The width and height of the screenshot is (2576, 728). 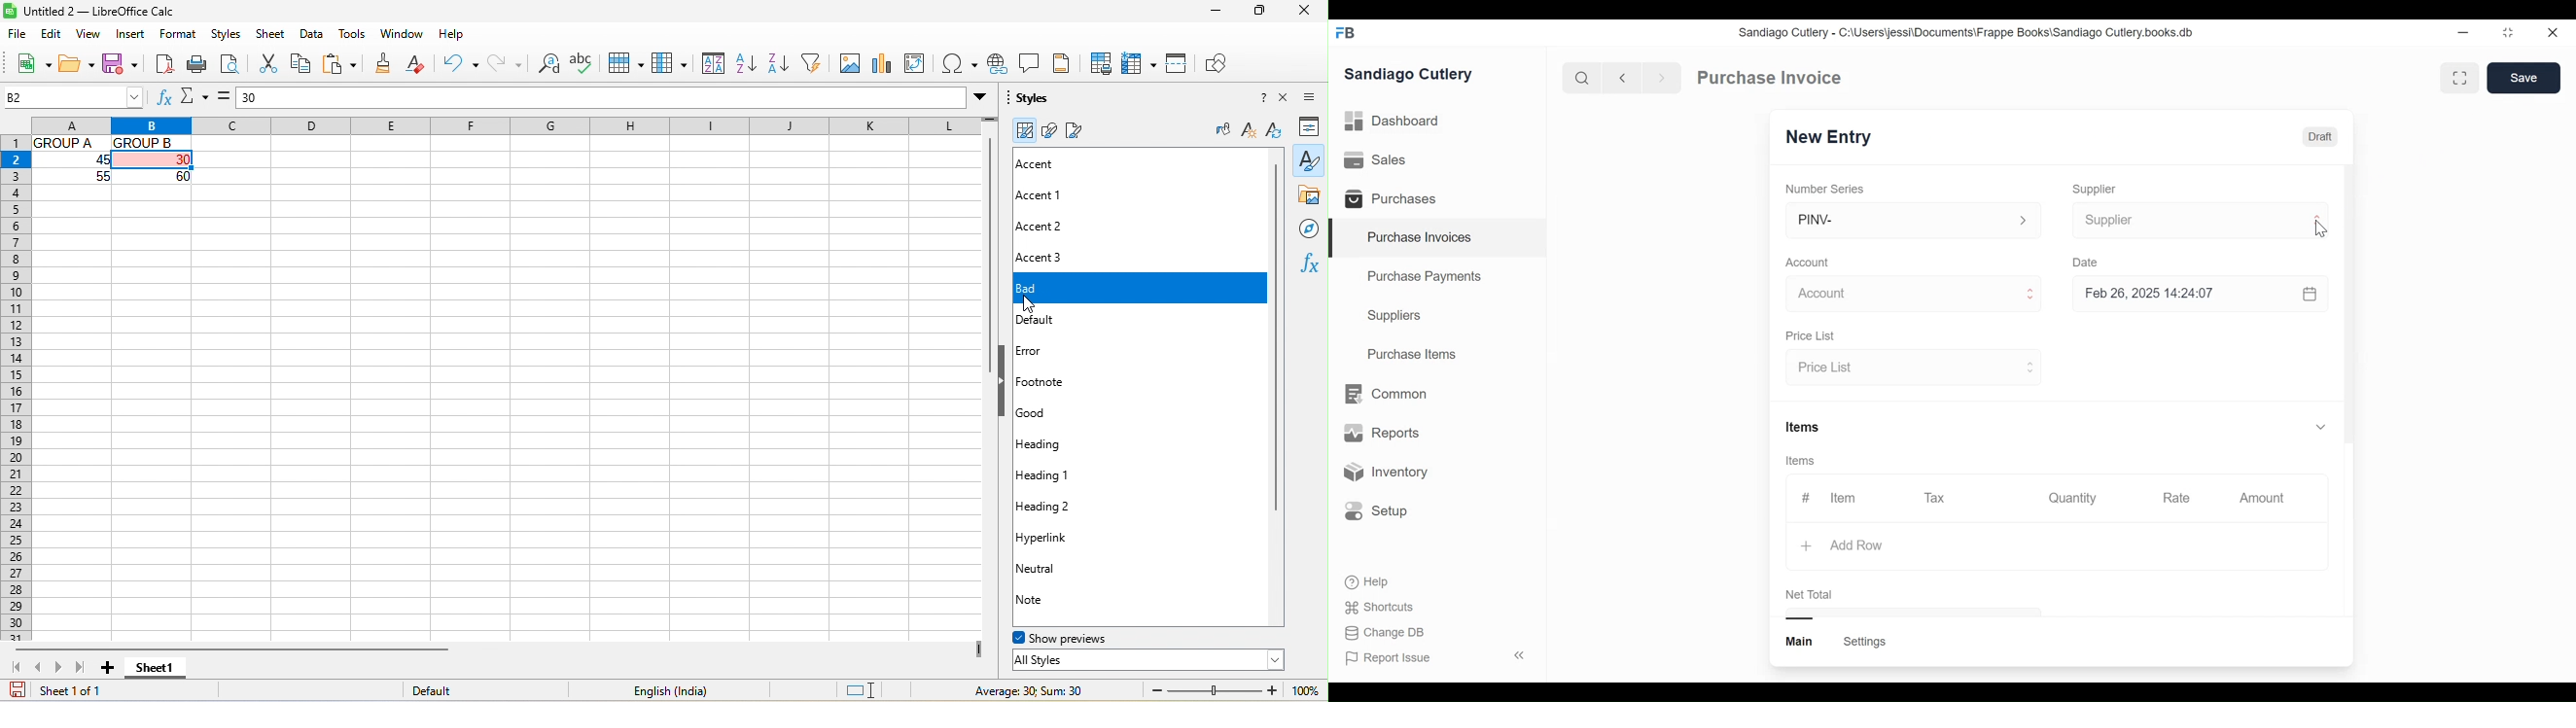 I want to click on Quantity, so click(x=2071, y=497).